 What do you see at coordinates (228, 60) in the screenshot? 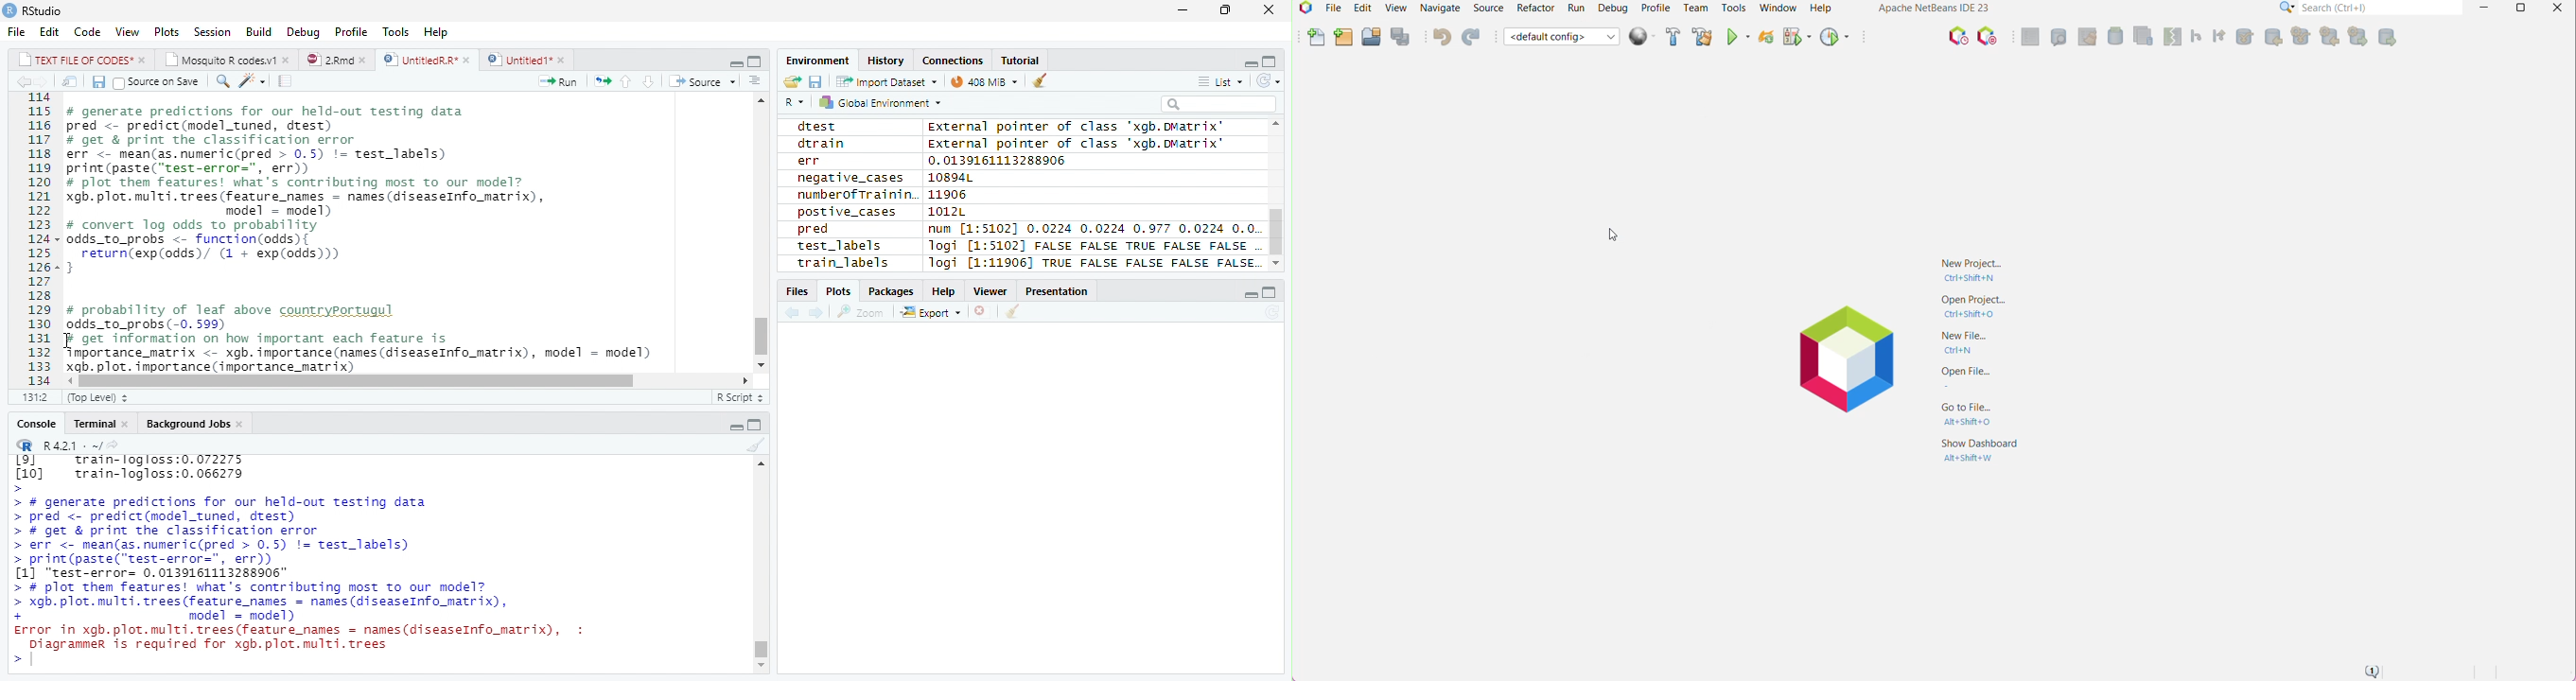
I see `Mosquito R codes1` at bounding box center [228, 60].